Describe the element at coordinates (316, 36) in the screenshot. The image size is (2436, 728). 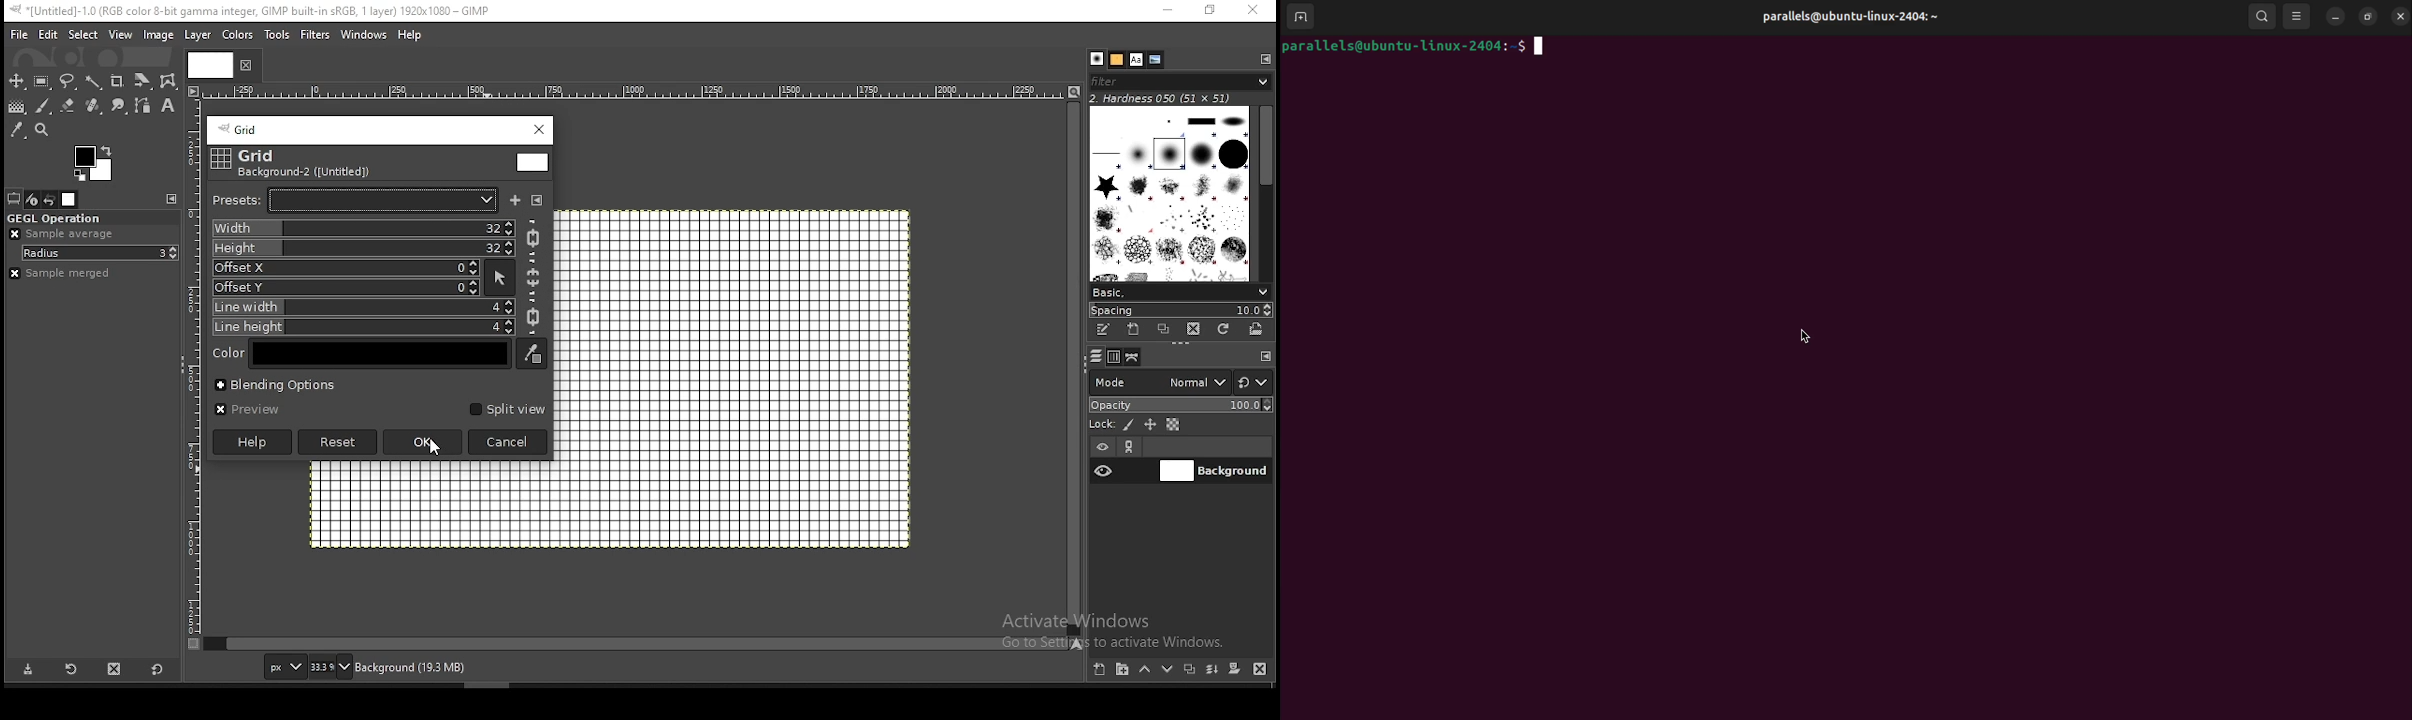
I see `filters` at that location.